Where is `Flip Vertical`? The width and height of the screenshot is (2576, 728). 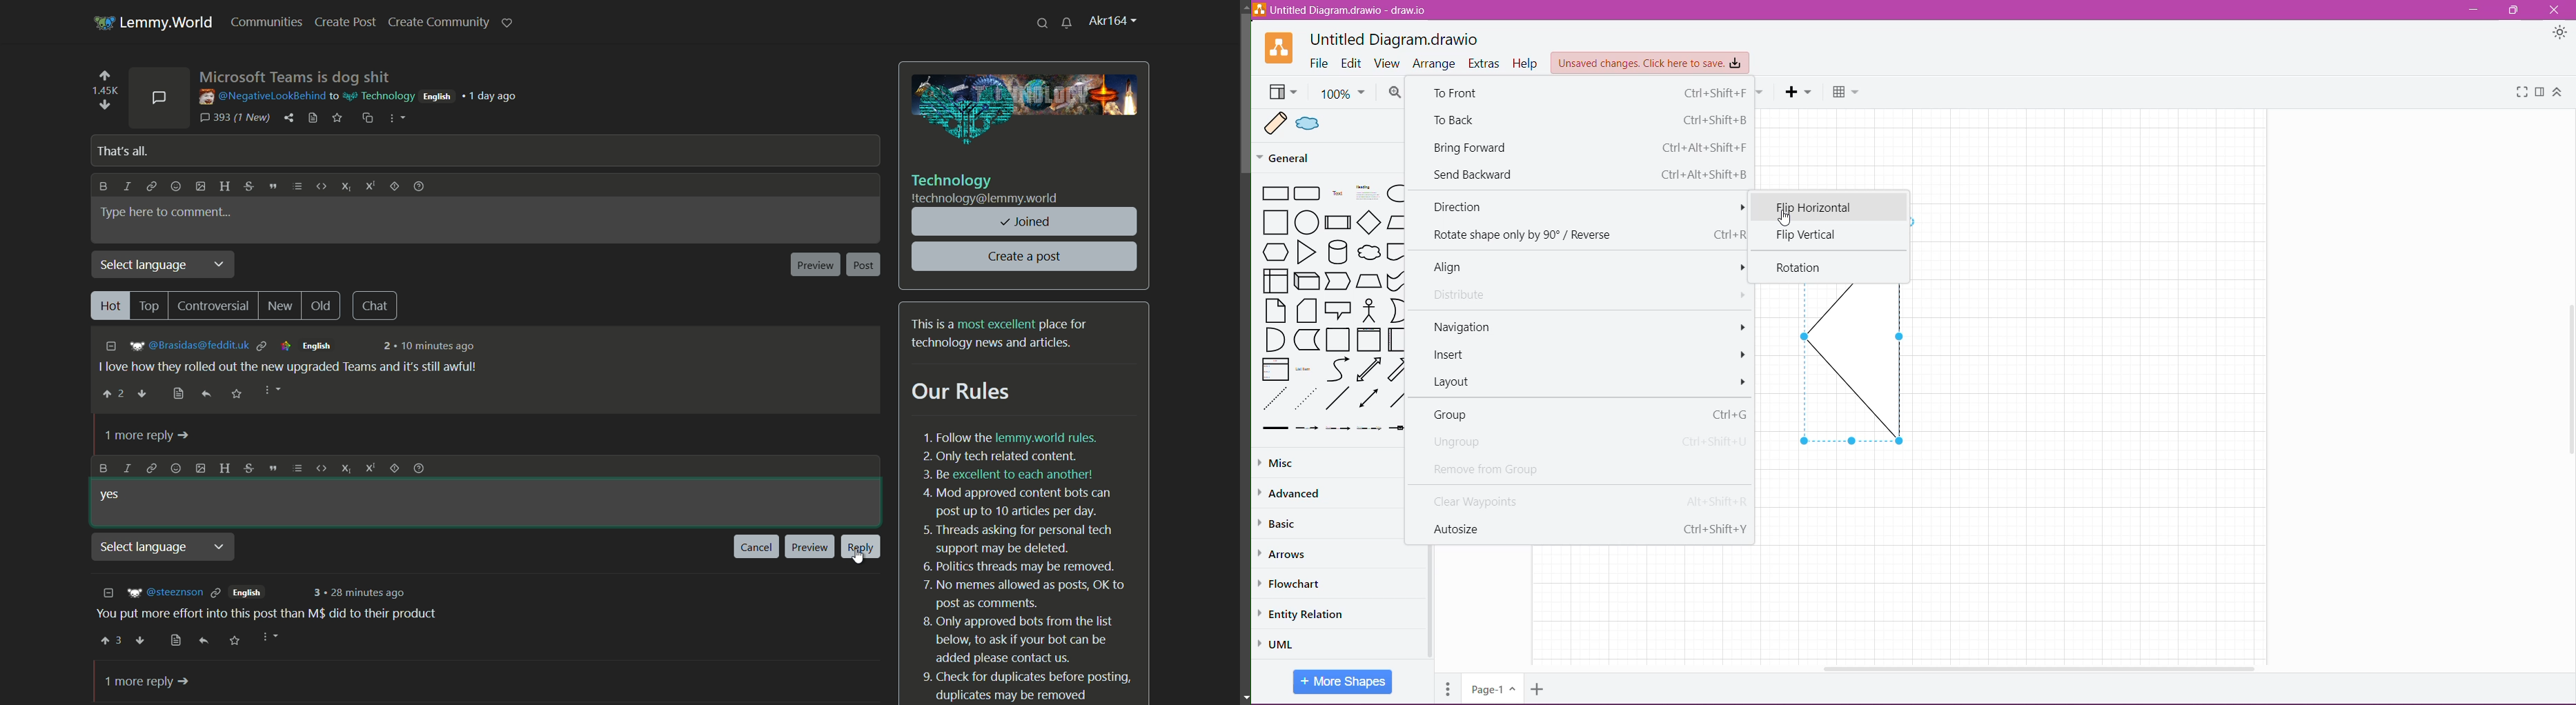
Flip Vertical is located at coordinates (1807, 235).